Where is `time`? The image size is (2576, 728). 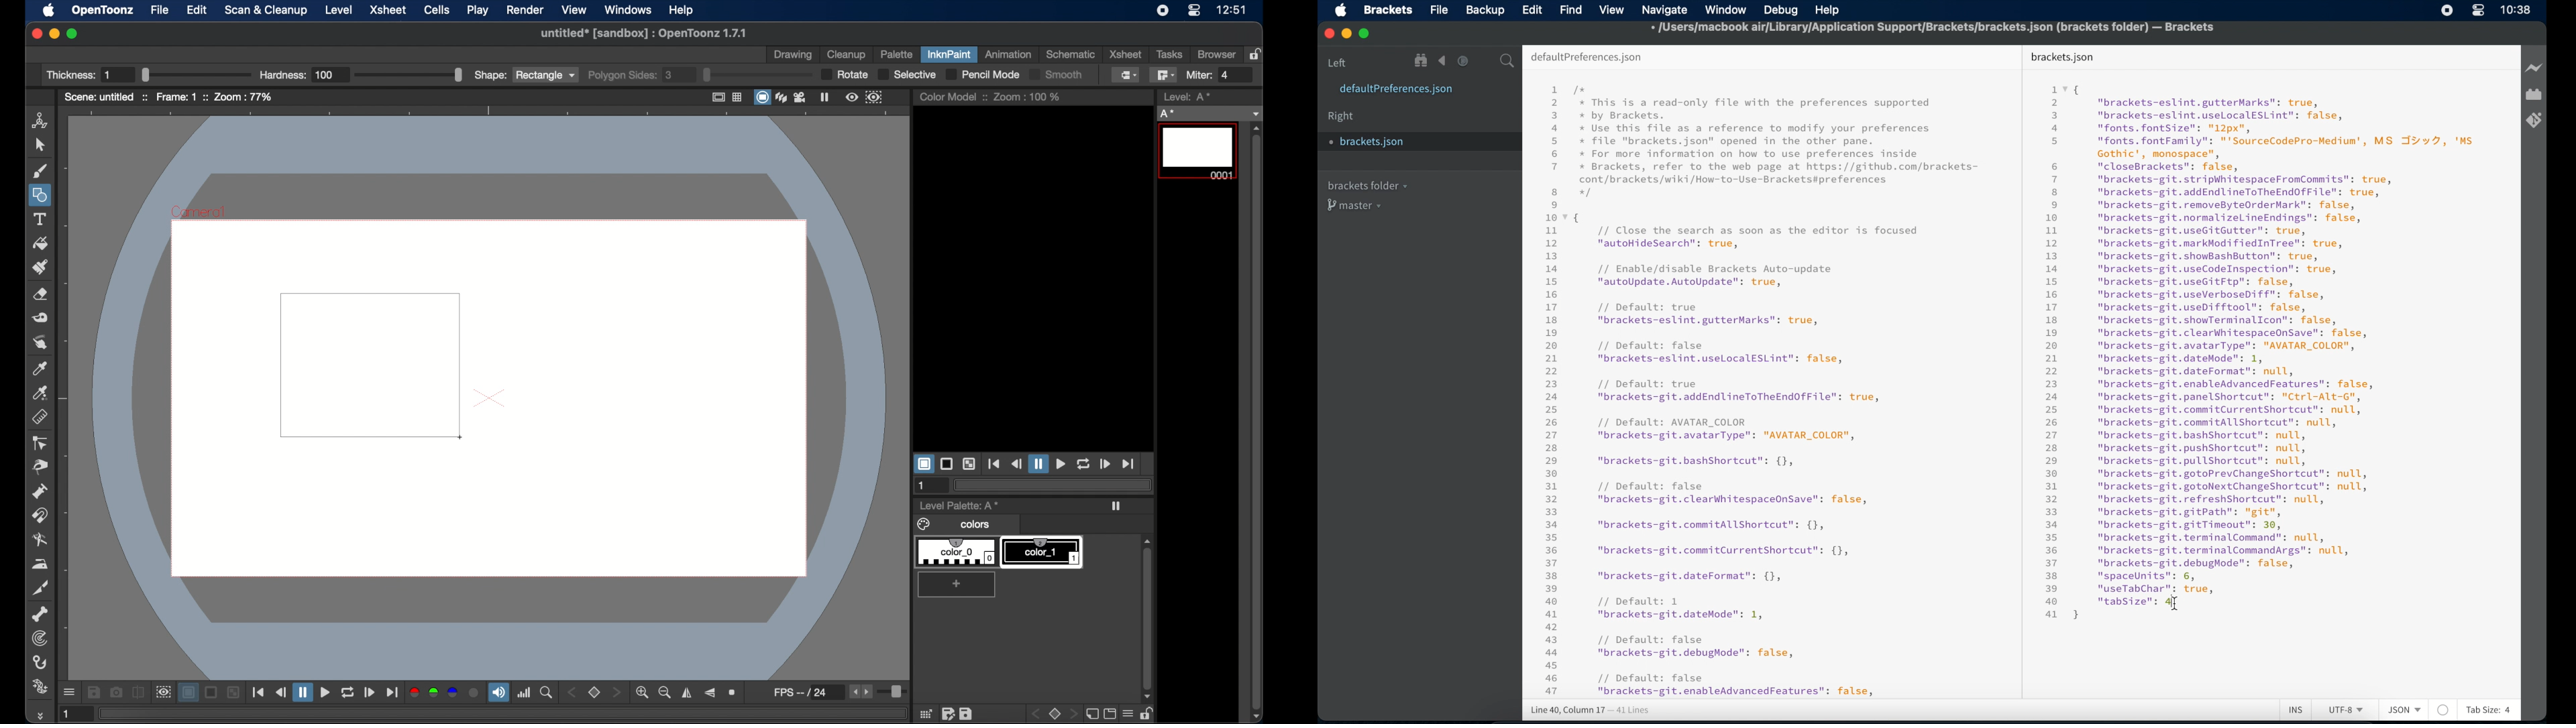
time is located at coordinates (2516, 9).